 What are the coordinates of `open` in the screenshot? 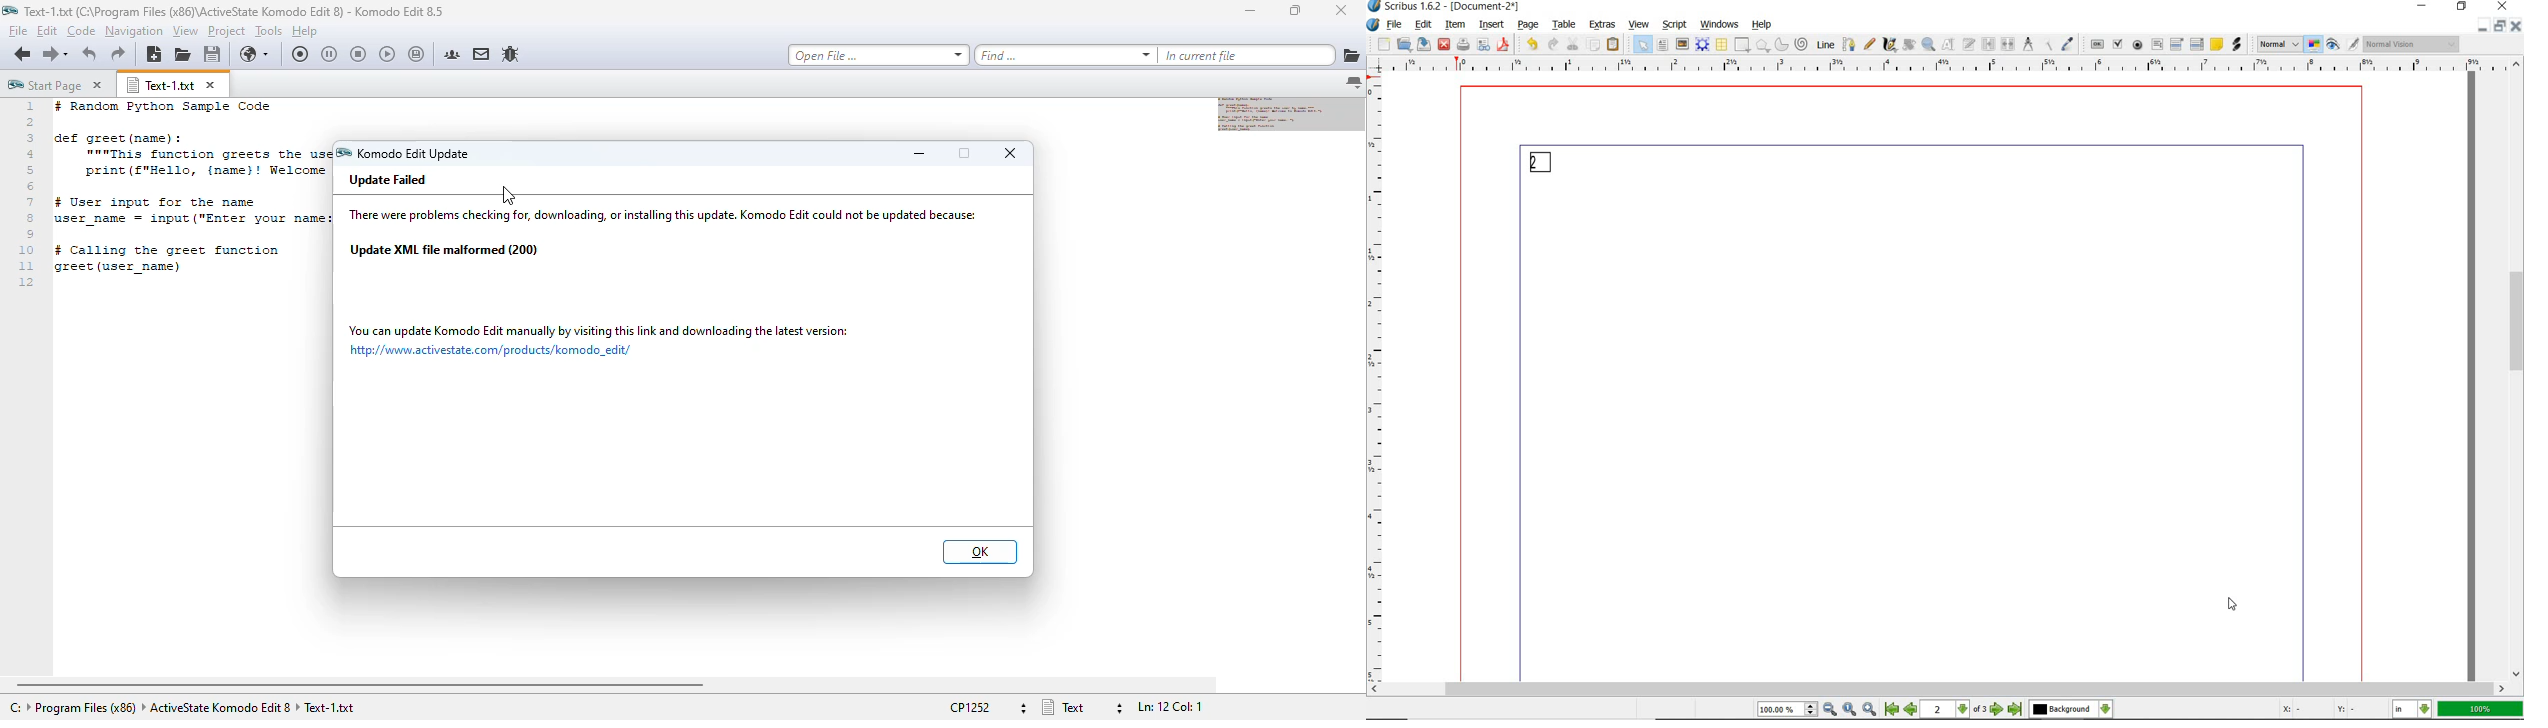 It's located at (1405, 46).